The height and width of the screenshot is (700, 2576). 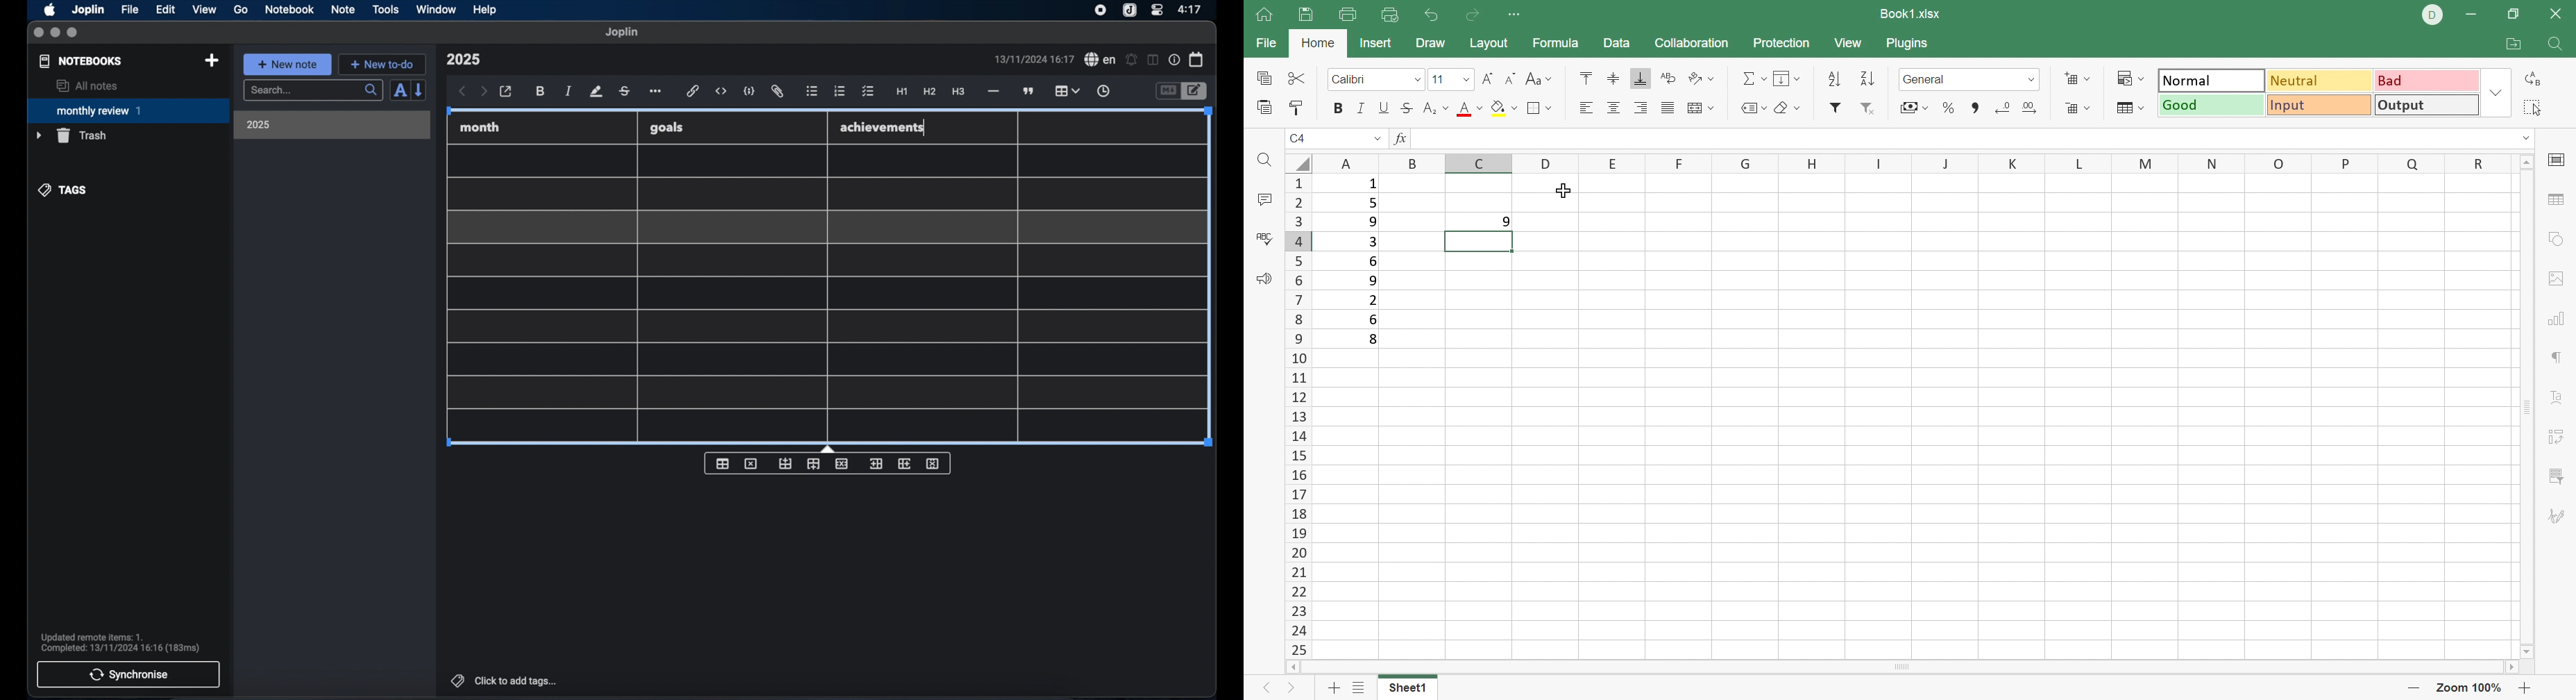 I want to click on Check spelling, so click(x=1266, y=241).